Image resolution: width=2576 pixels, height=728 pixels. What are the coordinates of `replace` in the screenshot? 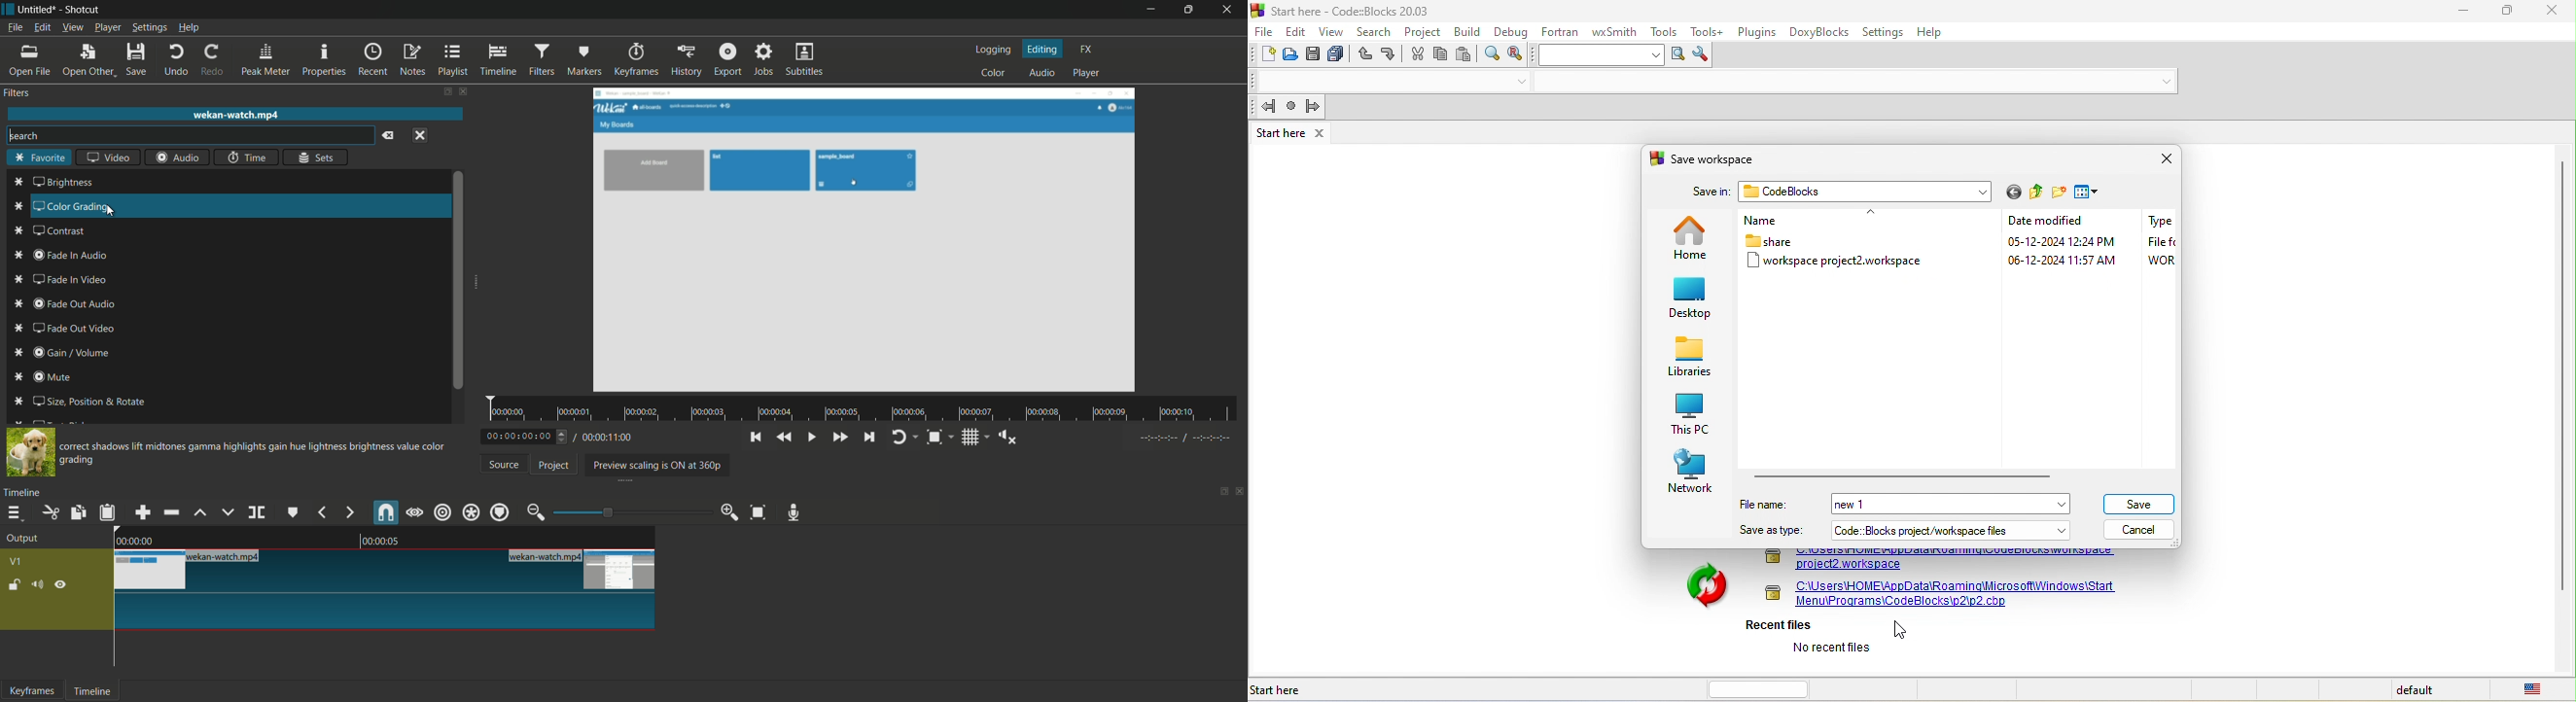 It's located at (1520, 54).